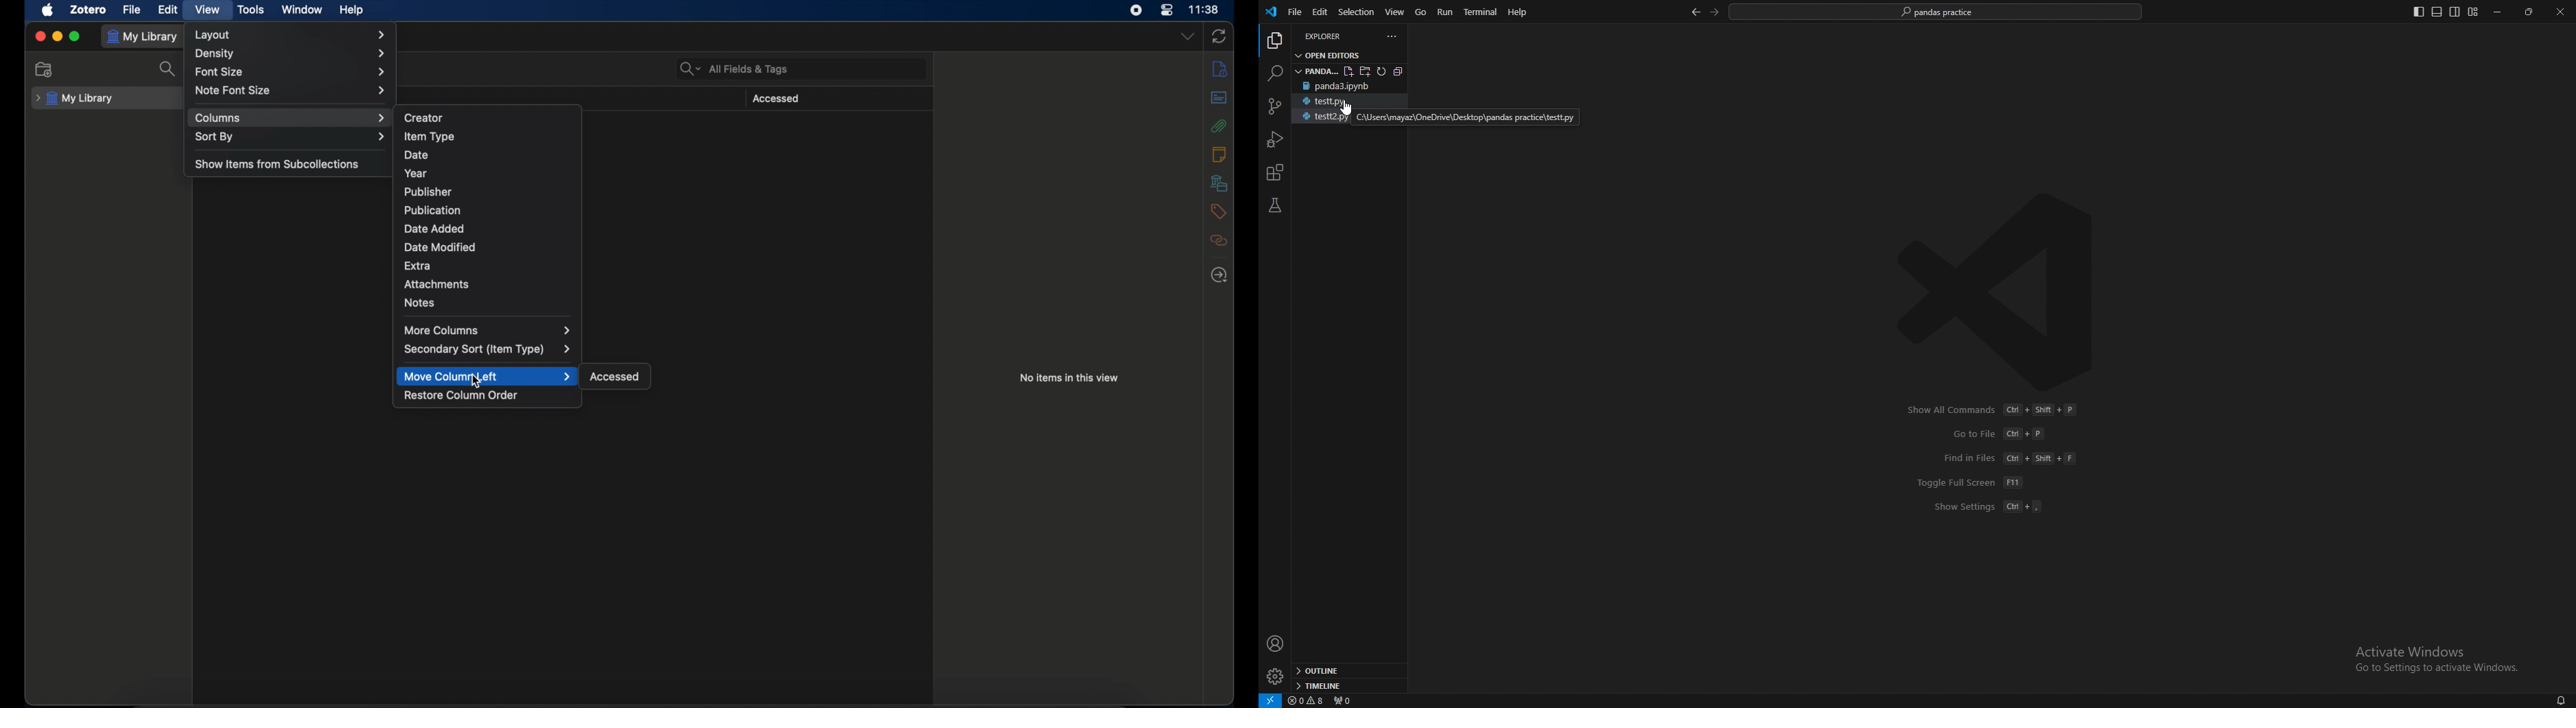 This screenshot has width=2576, height=728. Describe the element at coordinates (426, 192) in the screenshot. I see `publisher` at that location.